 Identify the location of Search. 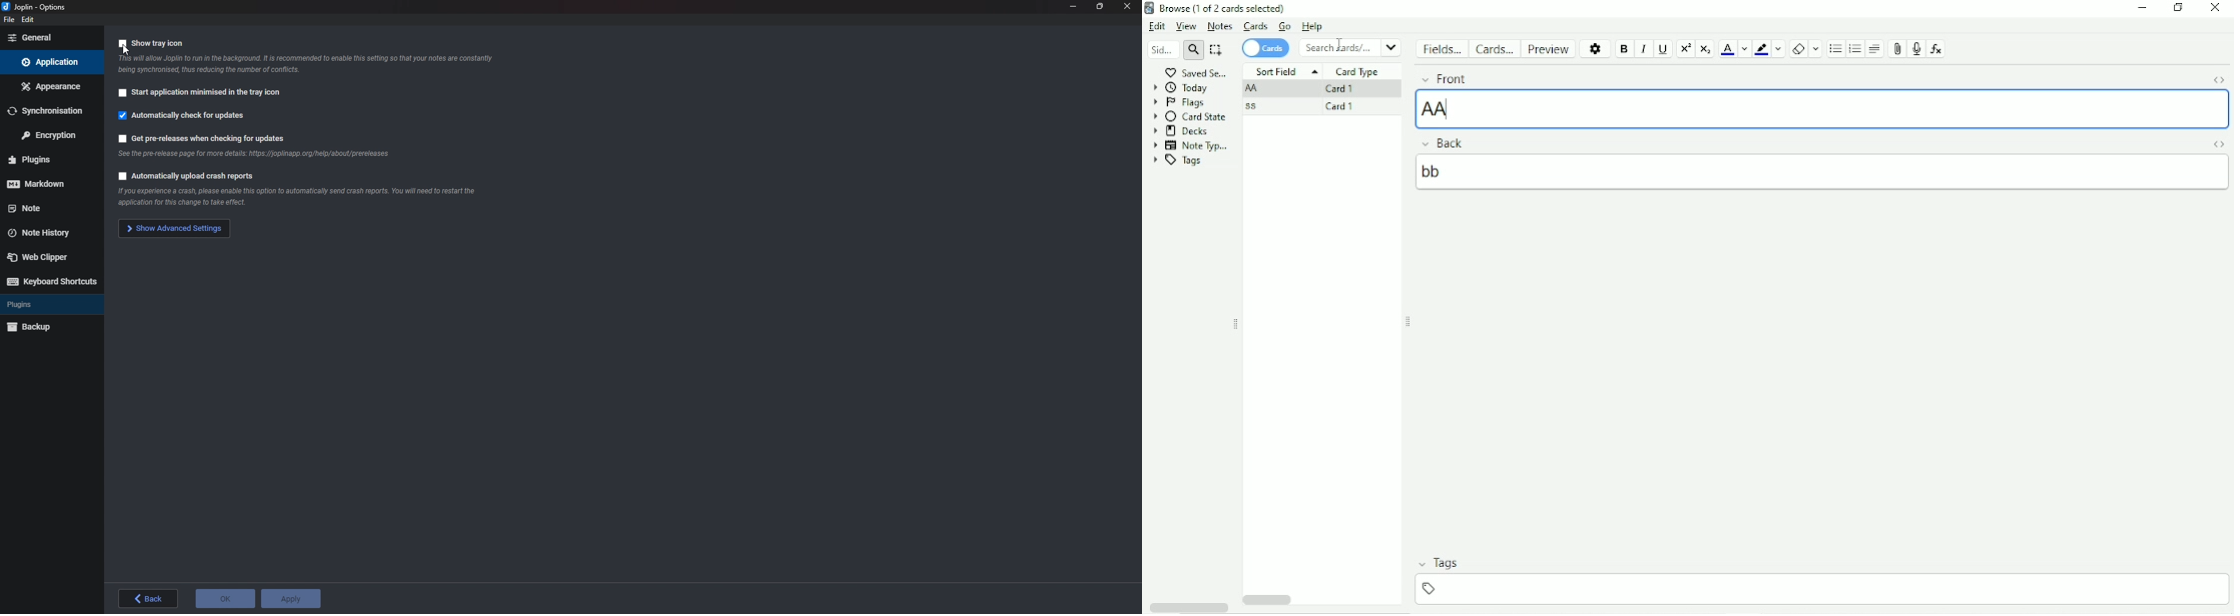
(1339, 47).